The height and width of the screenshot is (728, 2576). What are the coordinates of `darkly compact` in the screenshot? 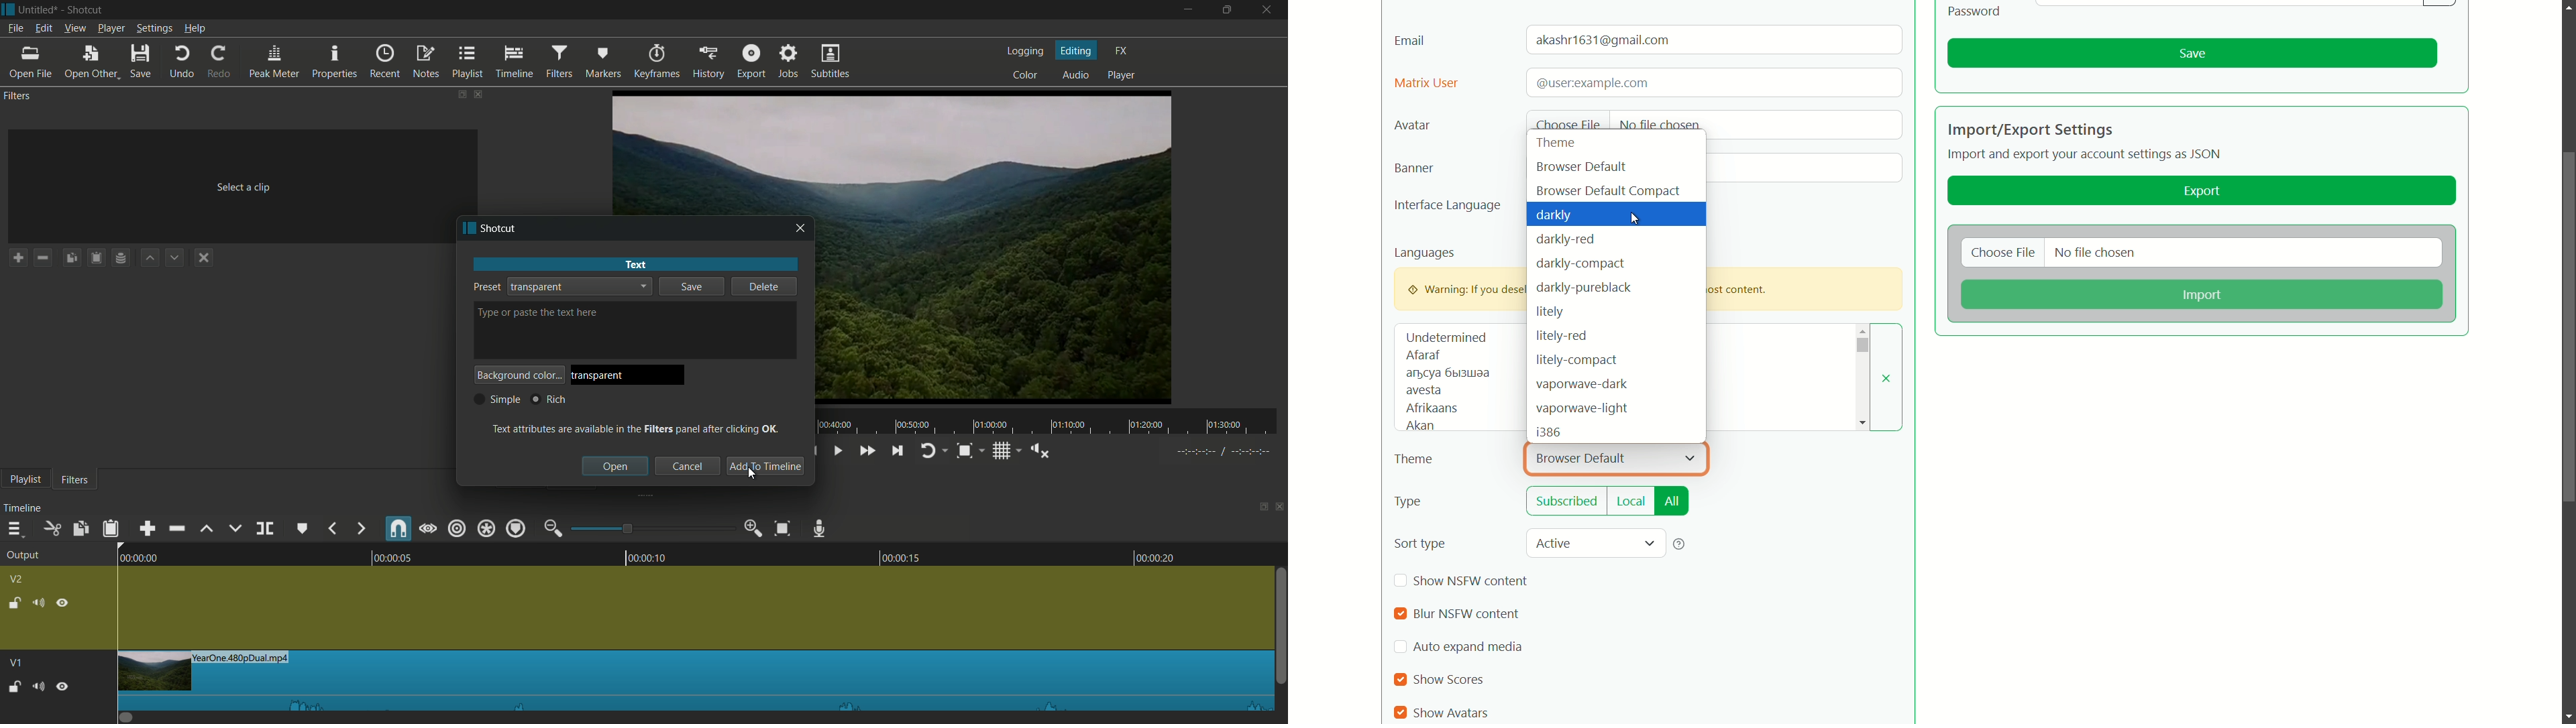 It's located at (1581, 263).